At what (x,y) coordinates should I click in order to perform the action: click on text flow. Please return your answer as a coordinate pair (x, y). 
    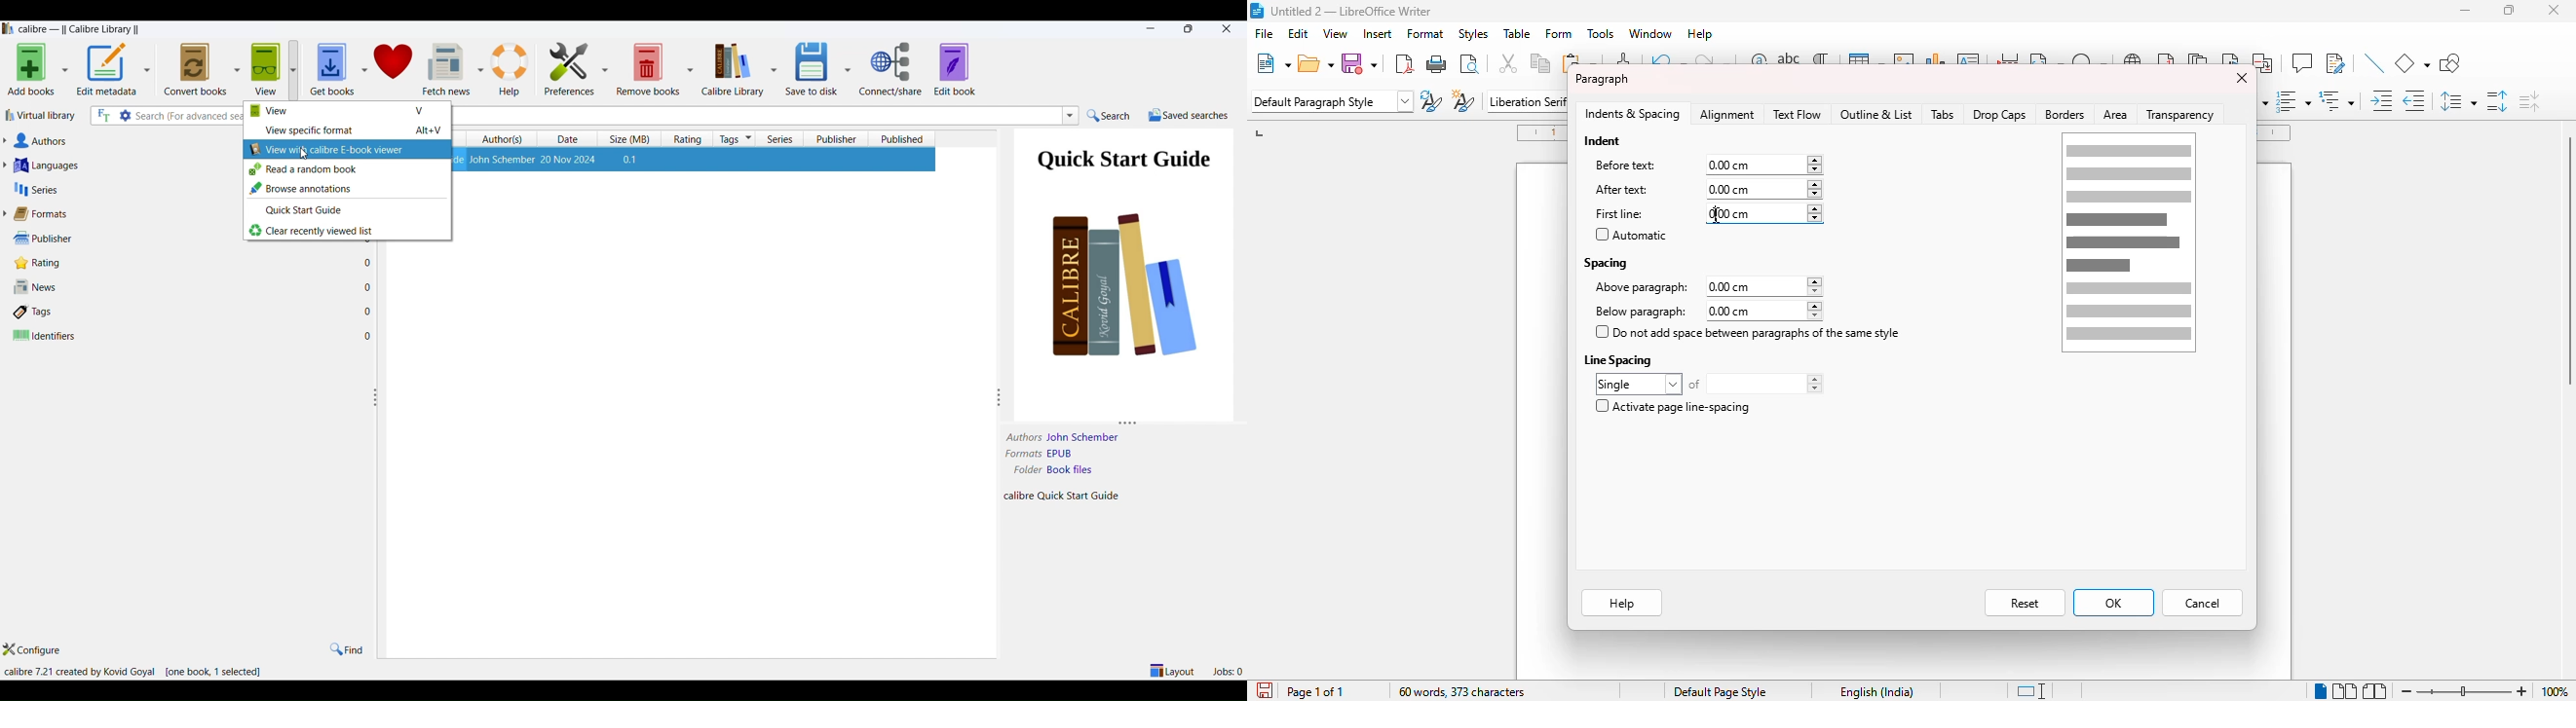
    Looking at the image, I should click on (1797, 114).